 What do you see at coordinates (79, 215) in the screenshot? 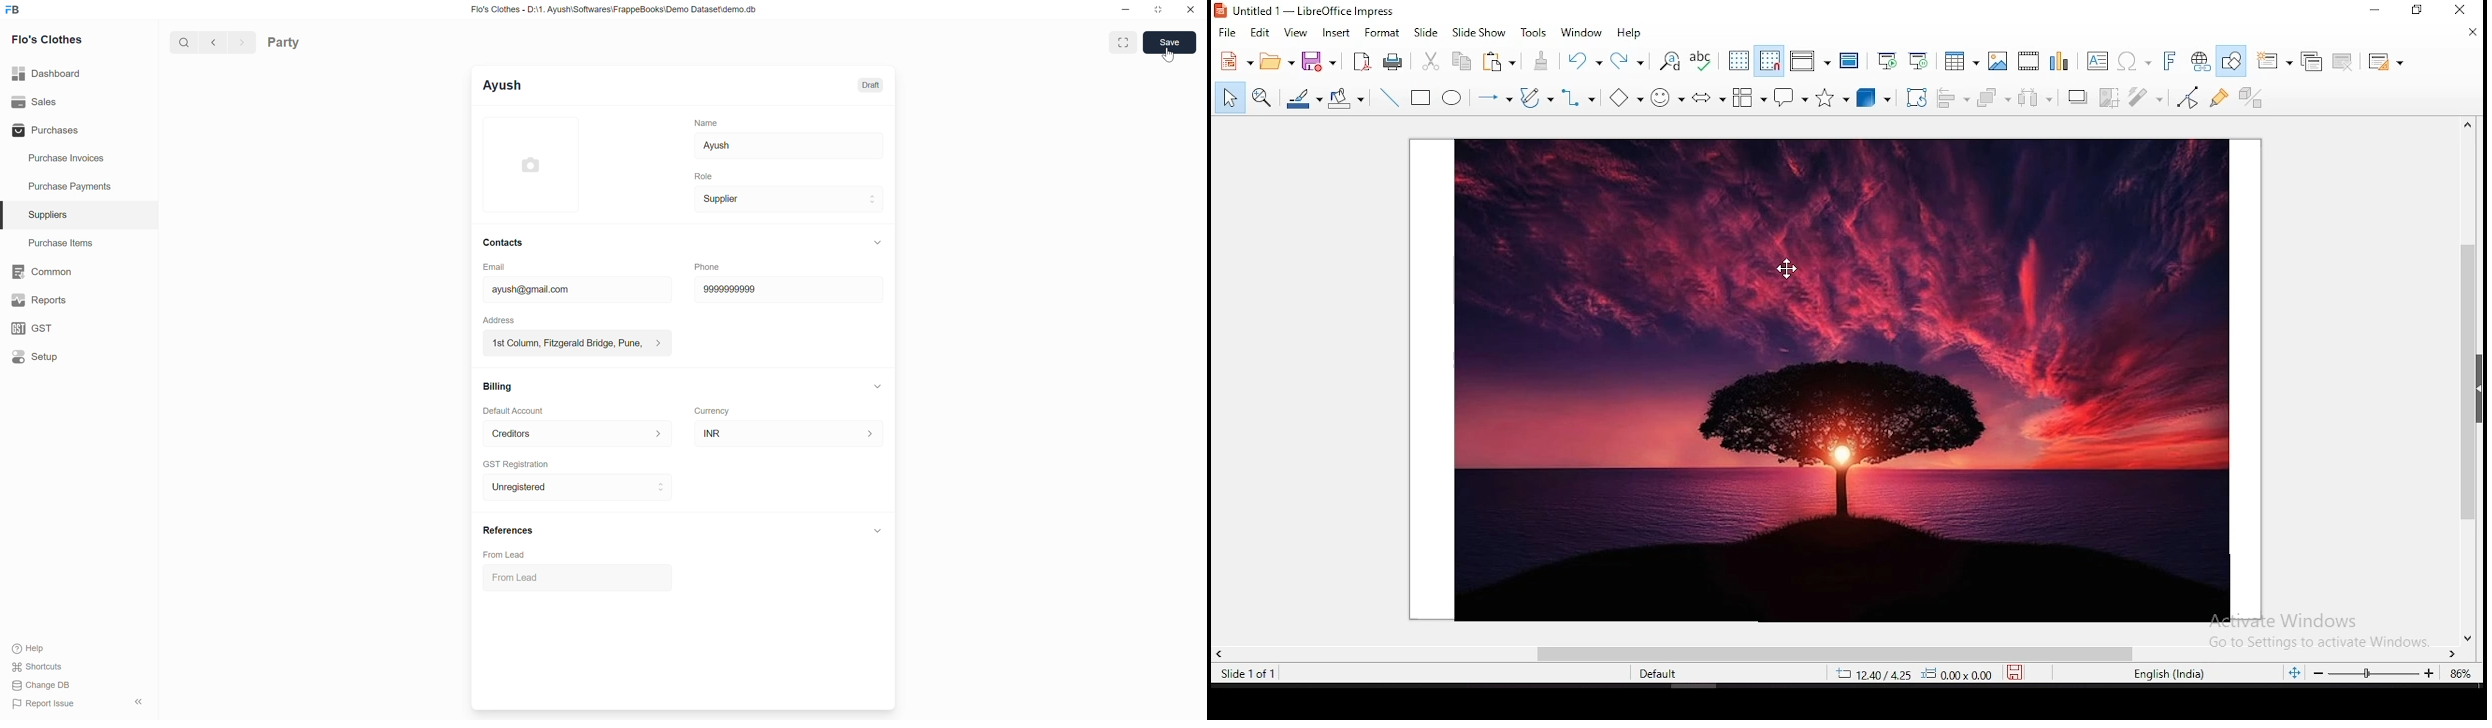
I see `Suppliers` at bounding box center [79, 215].